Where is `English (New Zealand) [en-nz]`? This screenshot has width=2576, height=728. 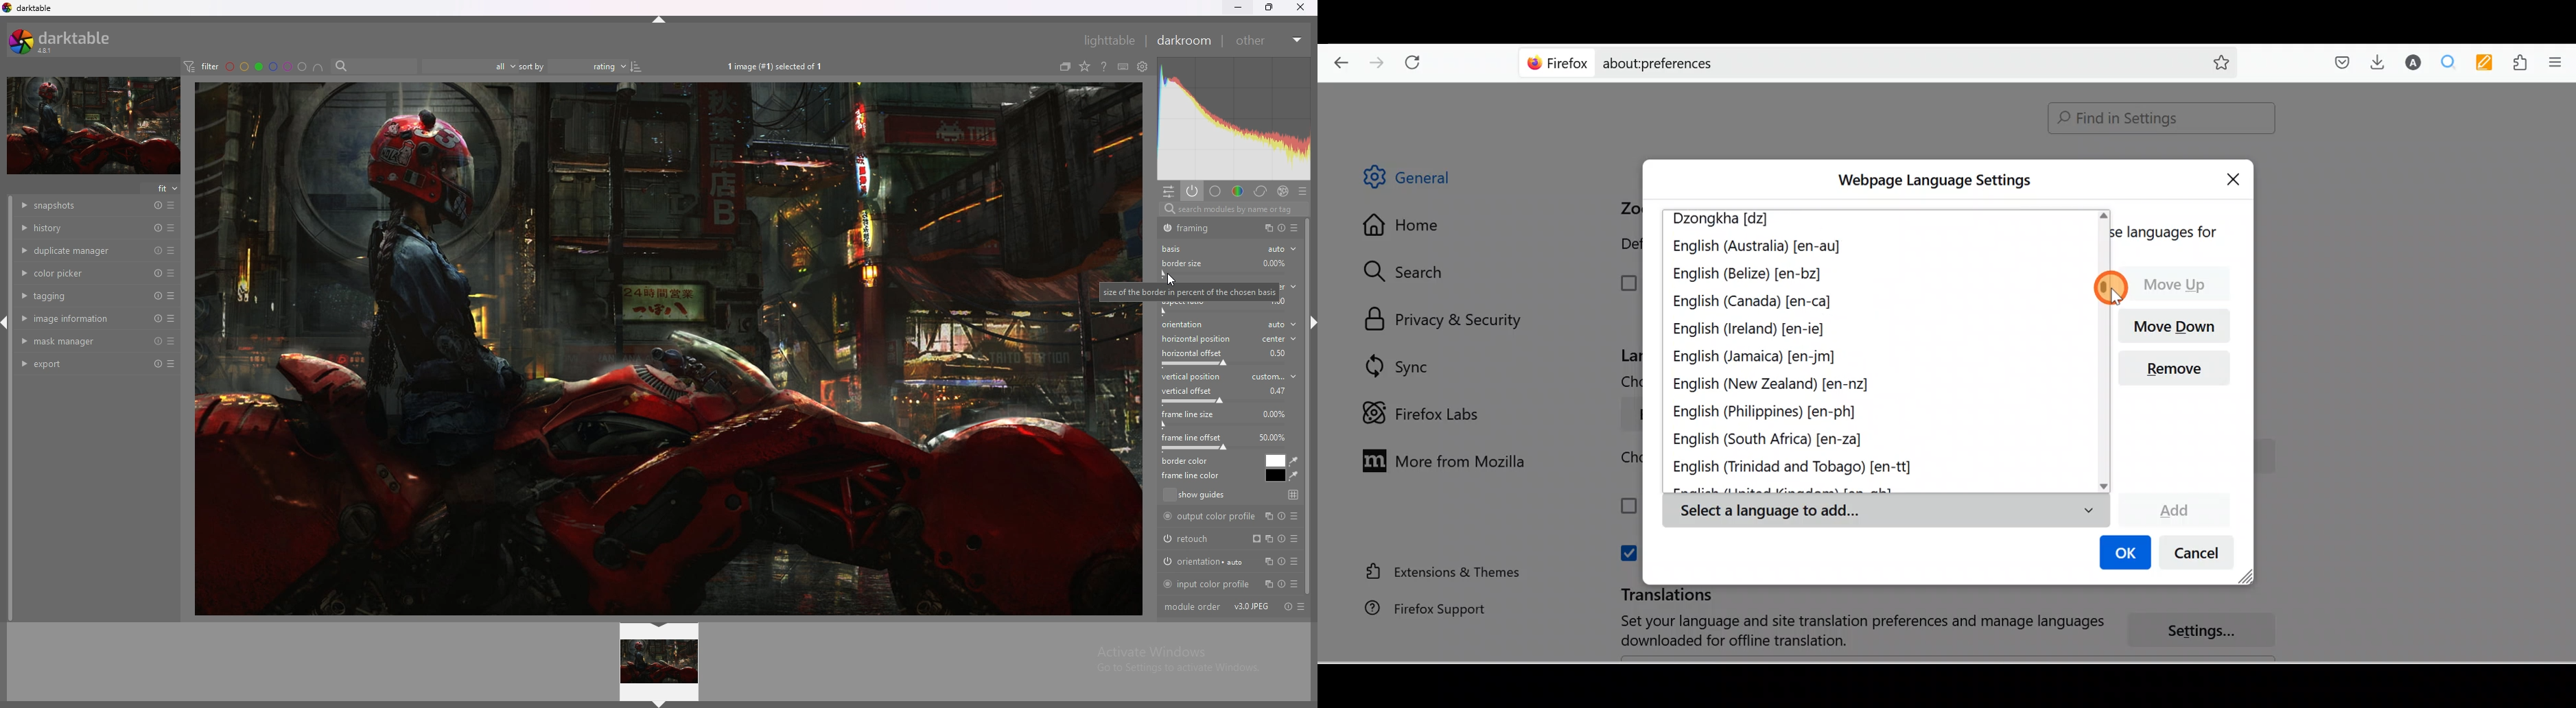
English (New Zealand) [en-nz] is located at coordinates (1775, 385).